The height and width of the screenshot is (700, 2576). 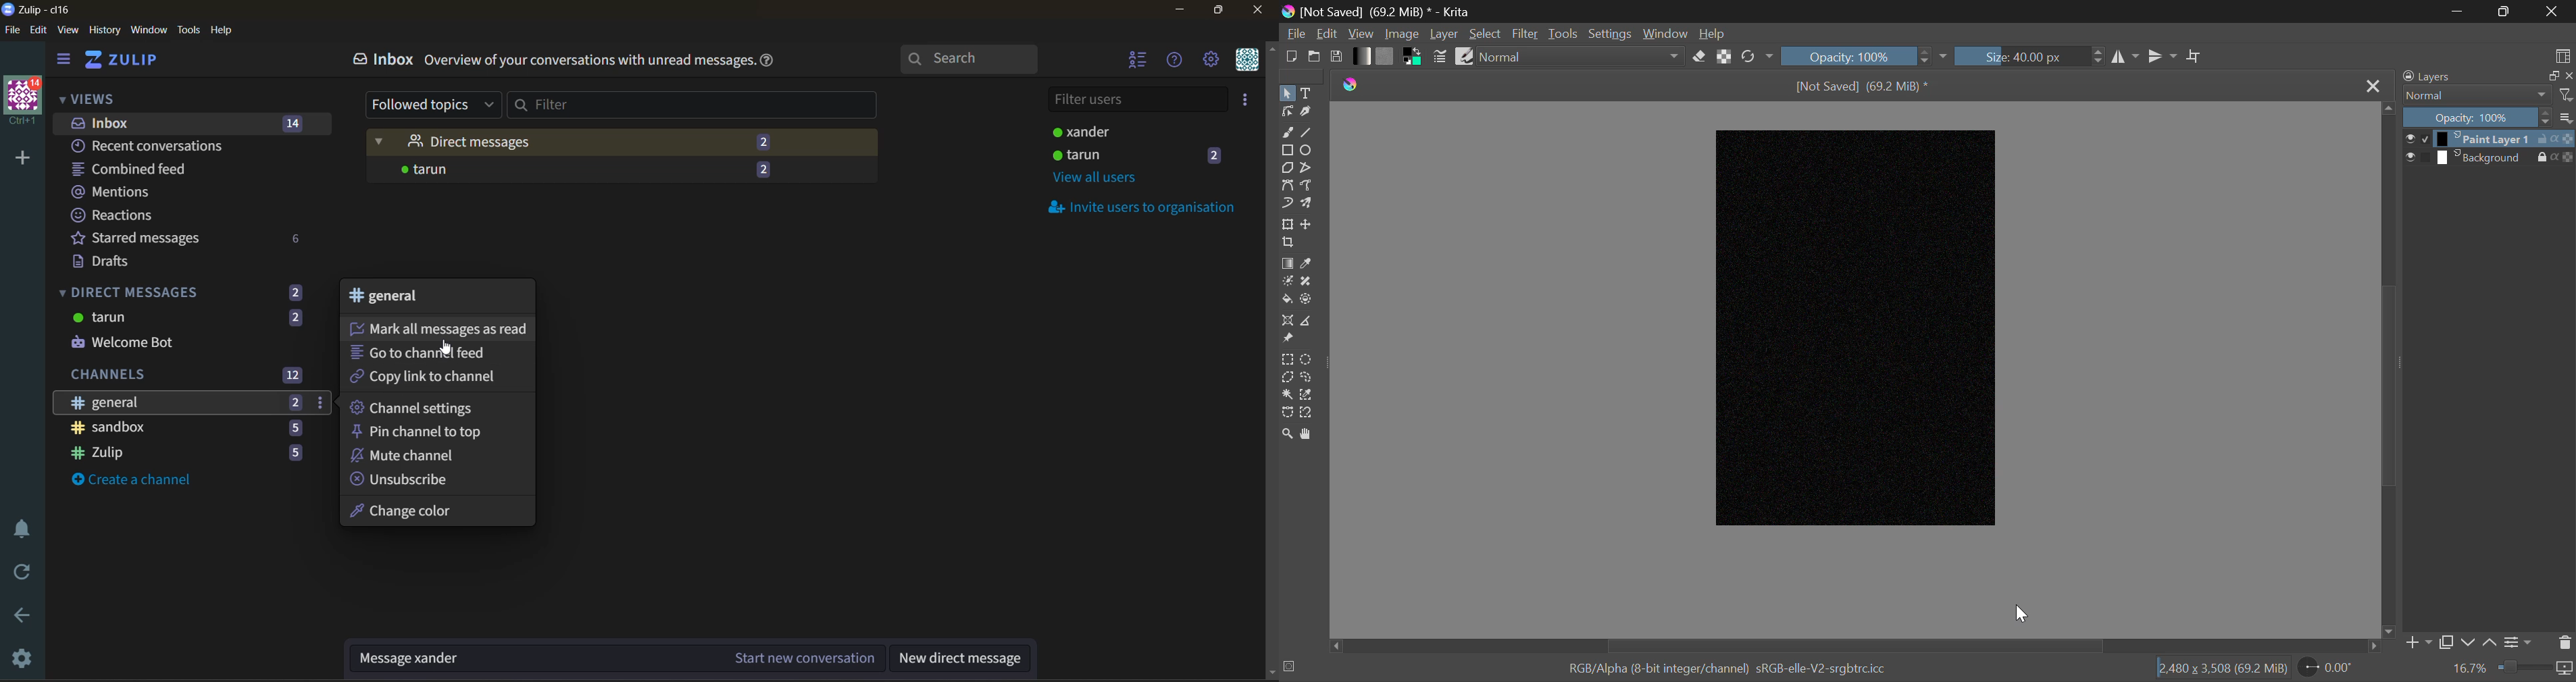 I want to click on Message xander (Start new conversation), so click(x=614, y=659).